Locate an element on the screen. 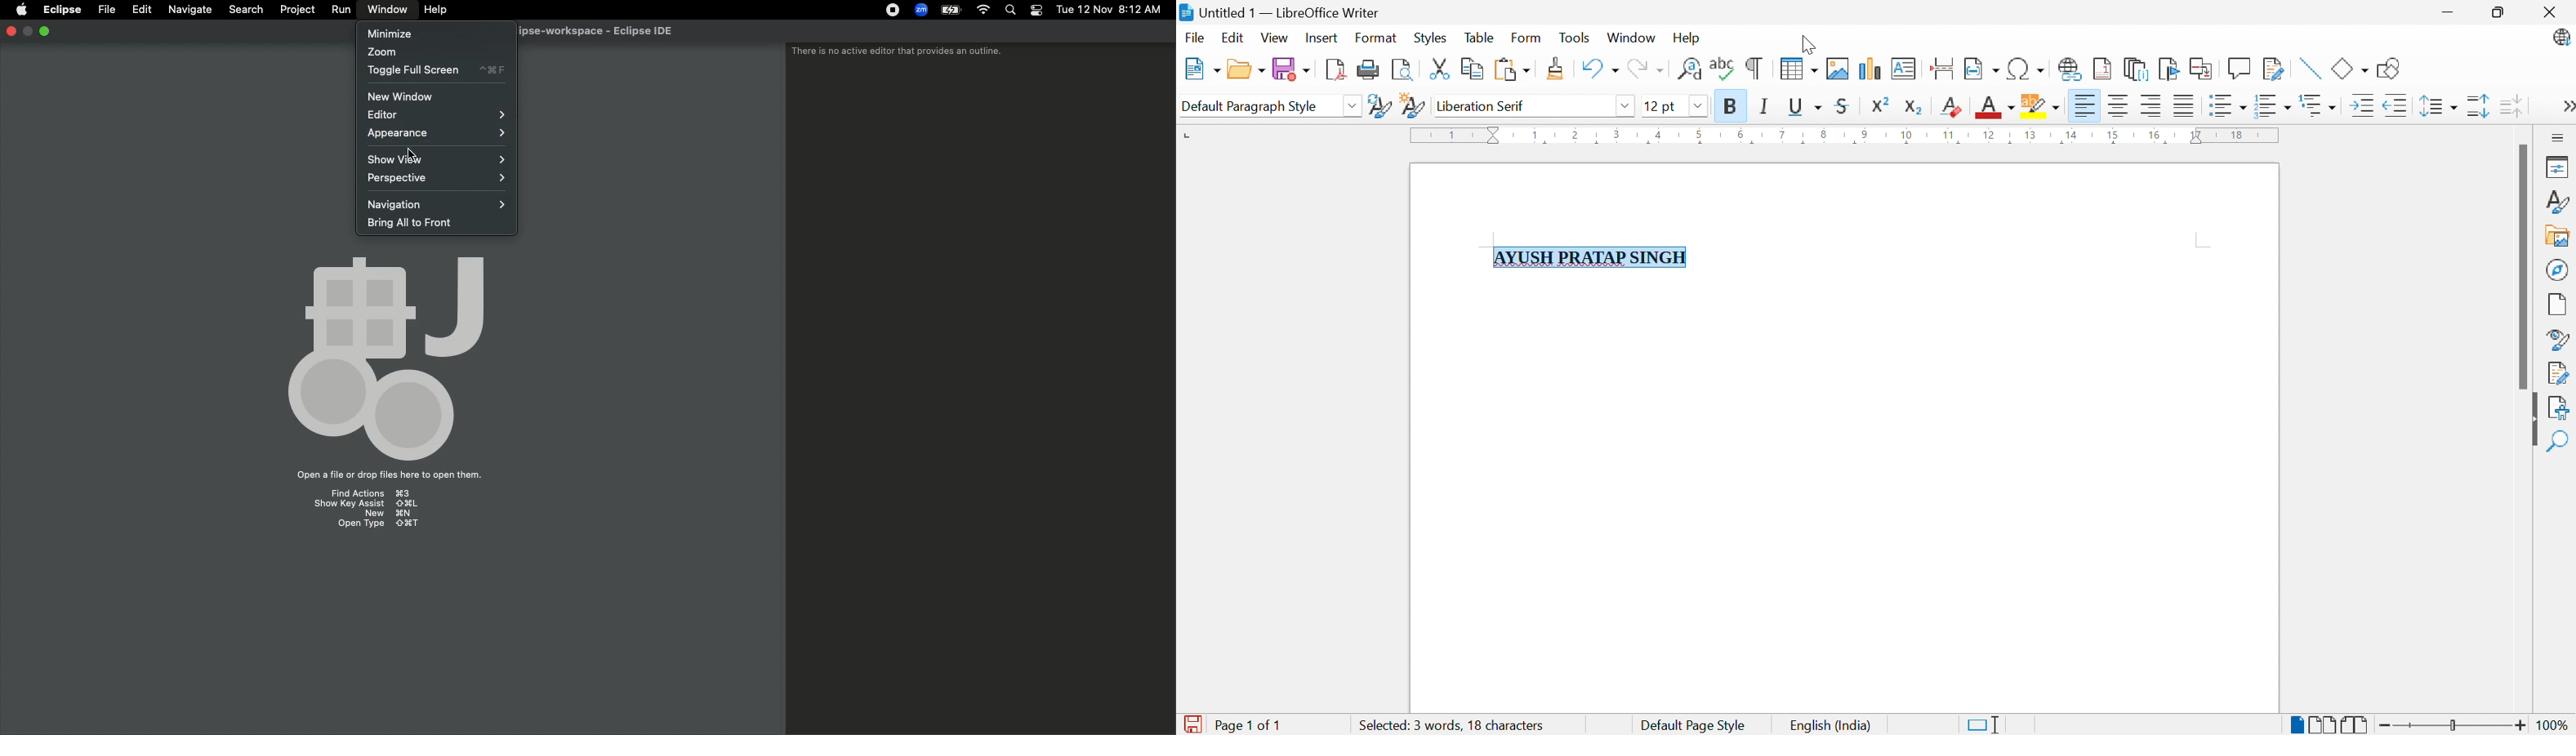  Search is located at coordinates (245, 8).